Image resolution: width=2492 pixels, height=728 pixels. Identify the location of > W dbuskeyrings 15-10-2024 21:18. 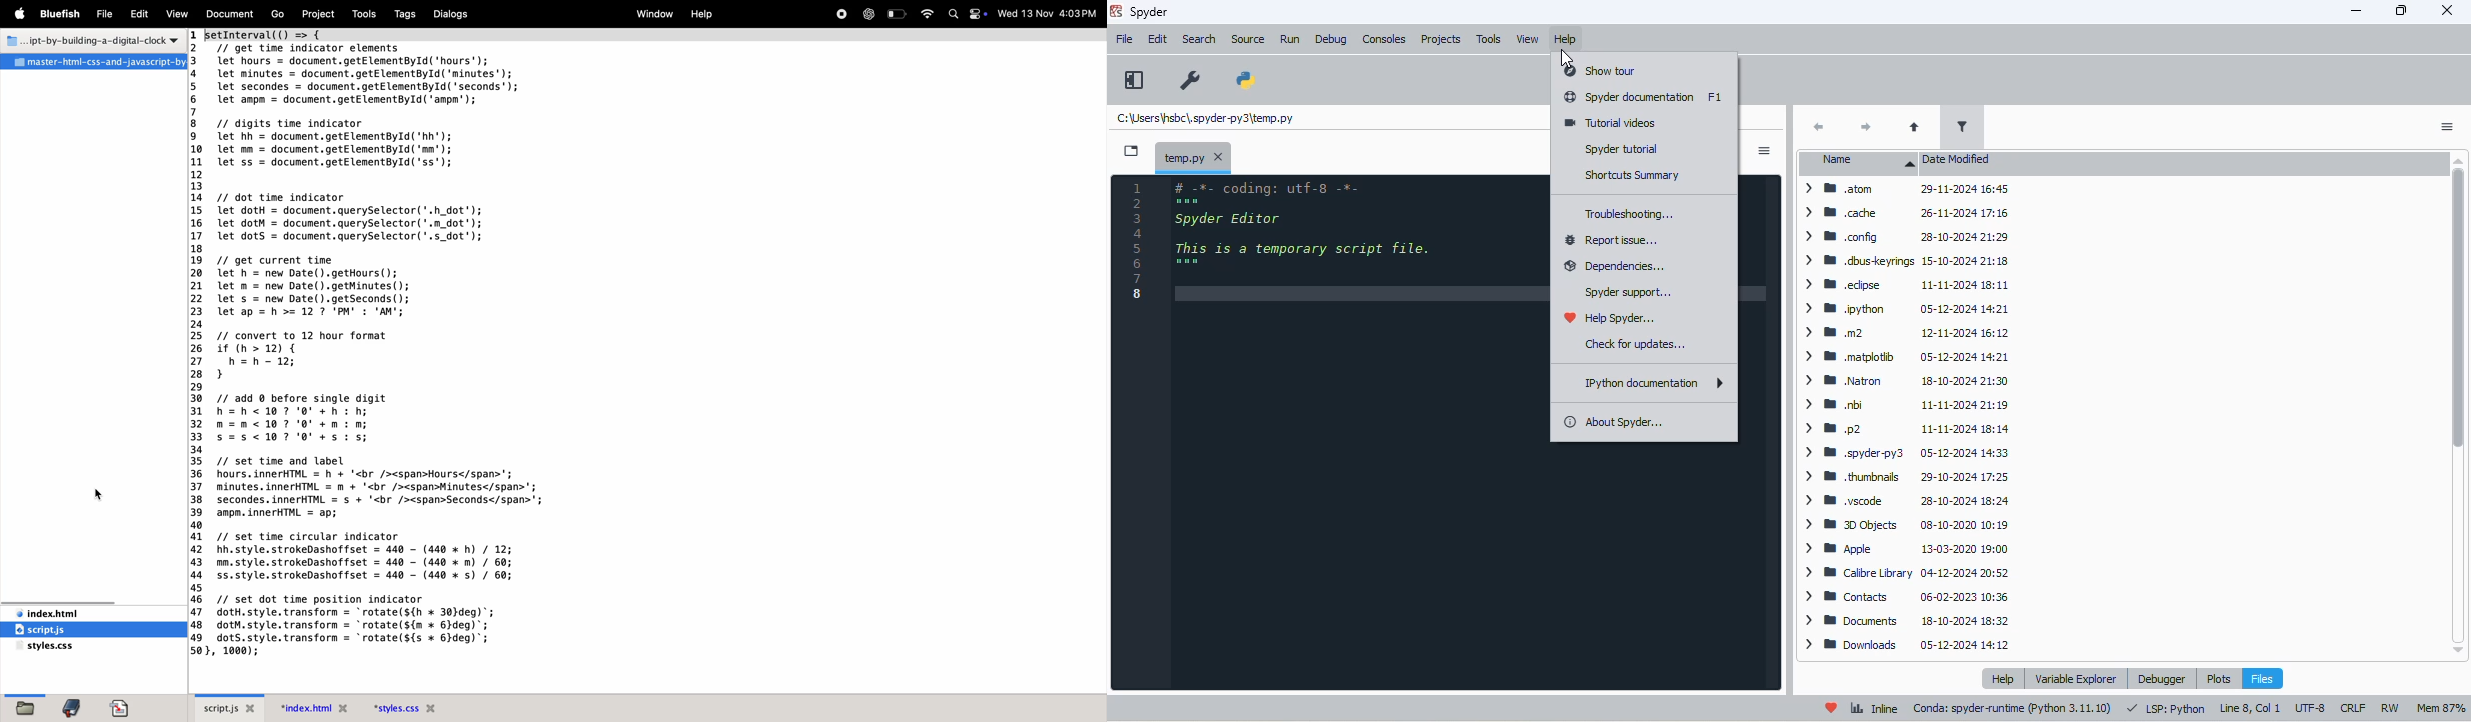
(1906, 261).